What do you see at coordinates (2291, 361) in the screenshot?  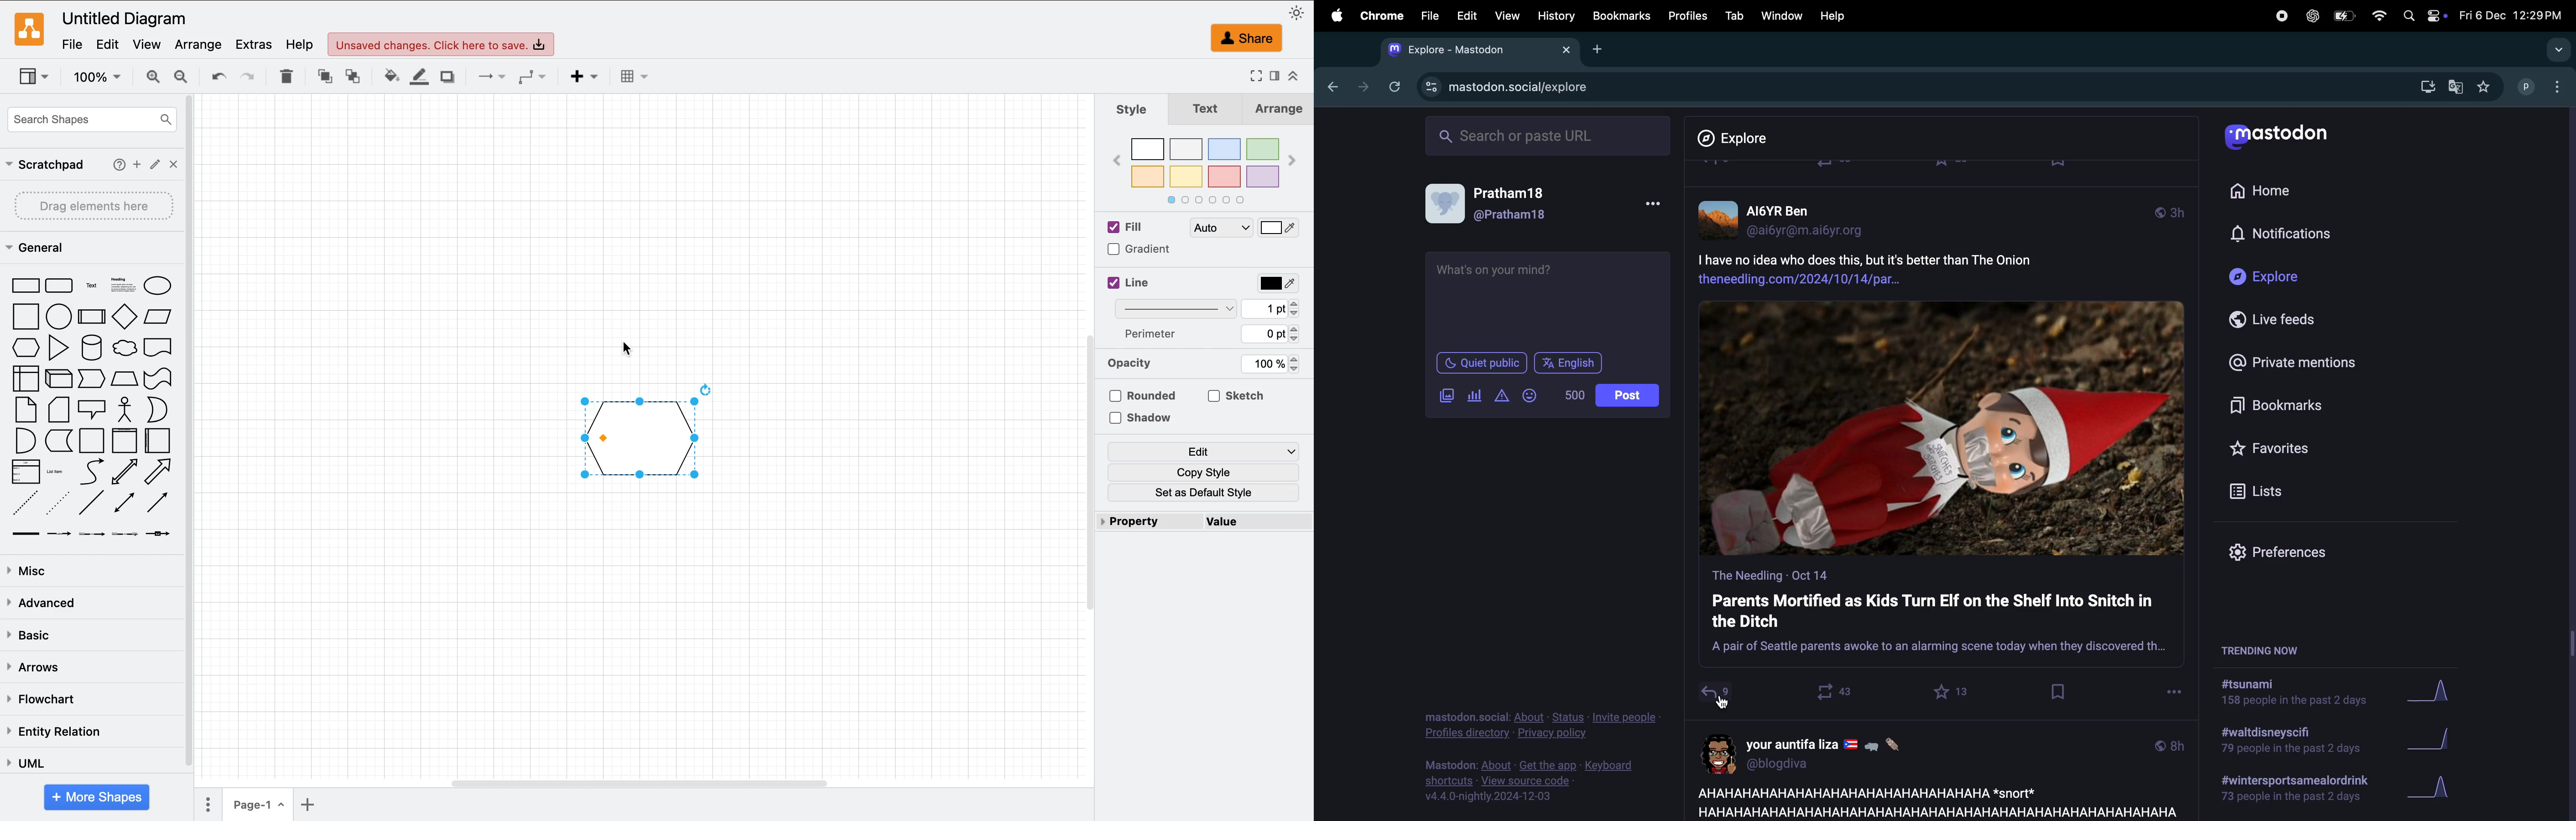 I see `private mentions` at bounding box center [2291, 361].